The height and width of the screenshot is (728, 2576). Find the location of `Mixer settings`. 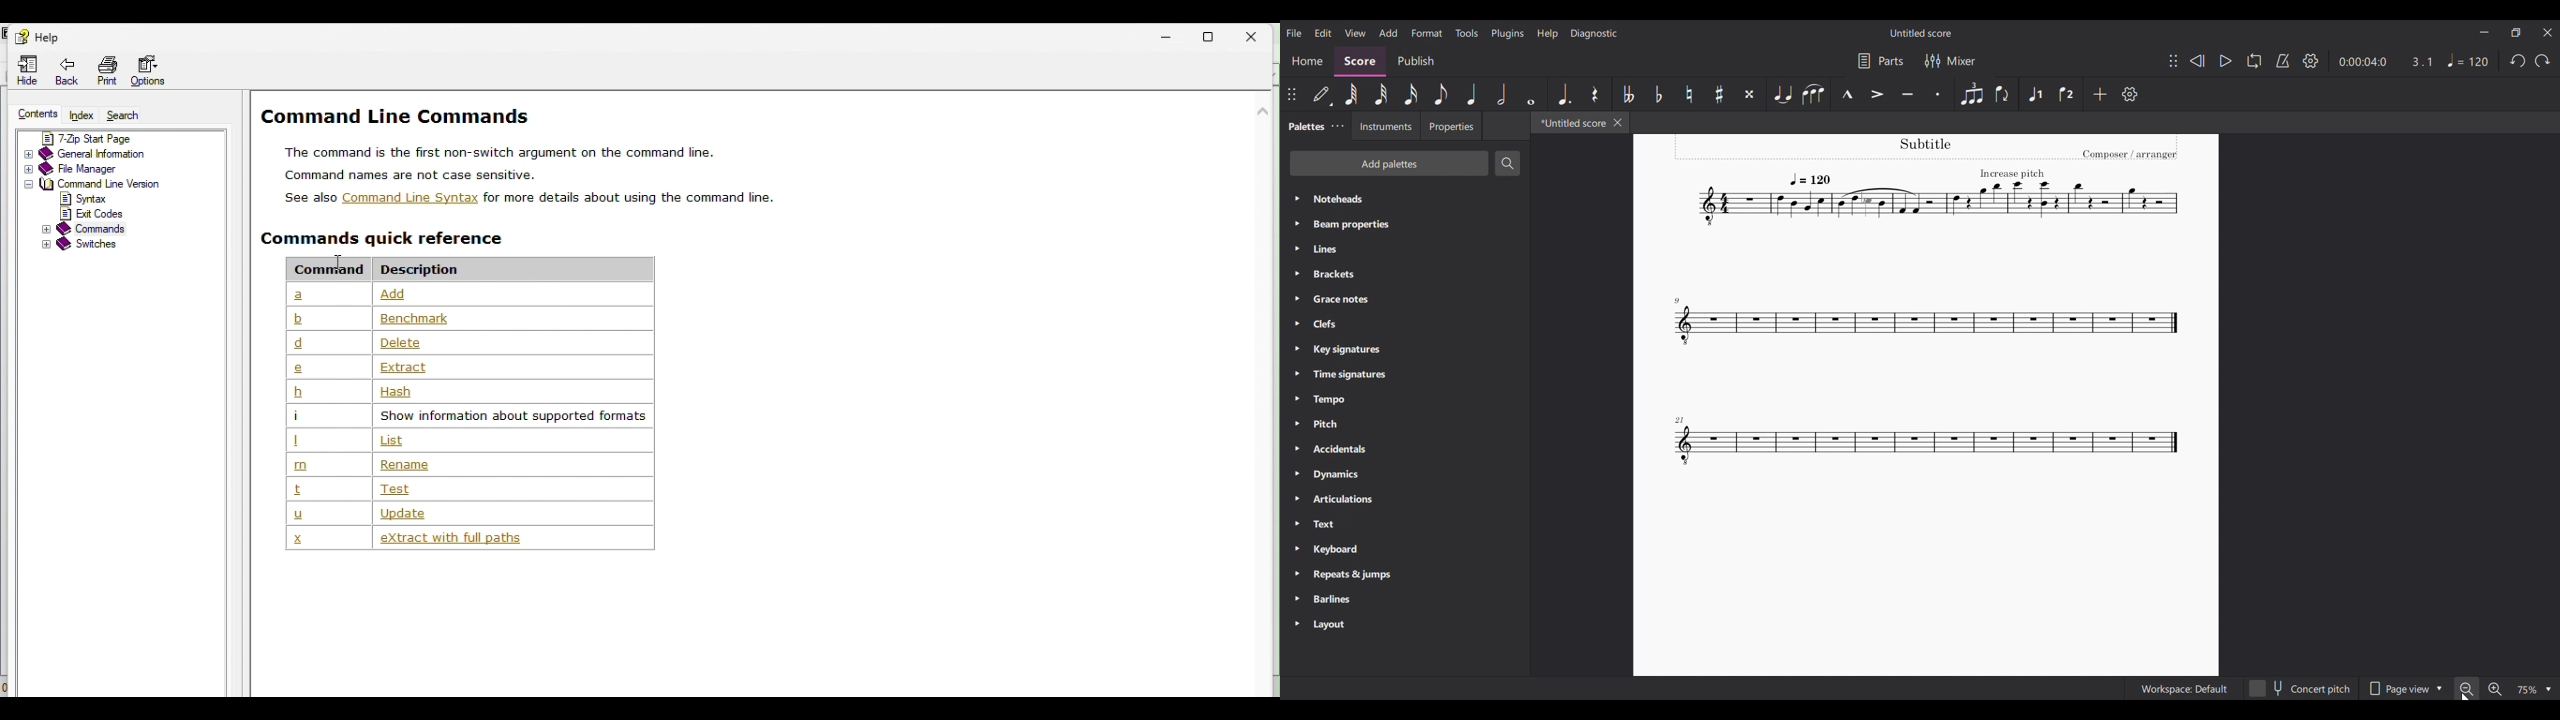

Mixer settings is located at coordinates (1951, 61).